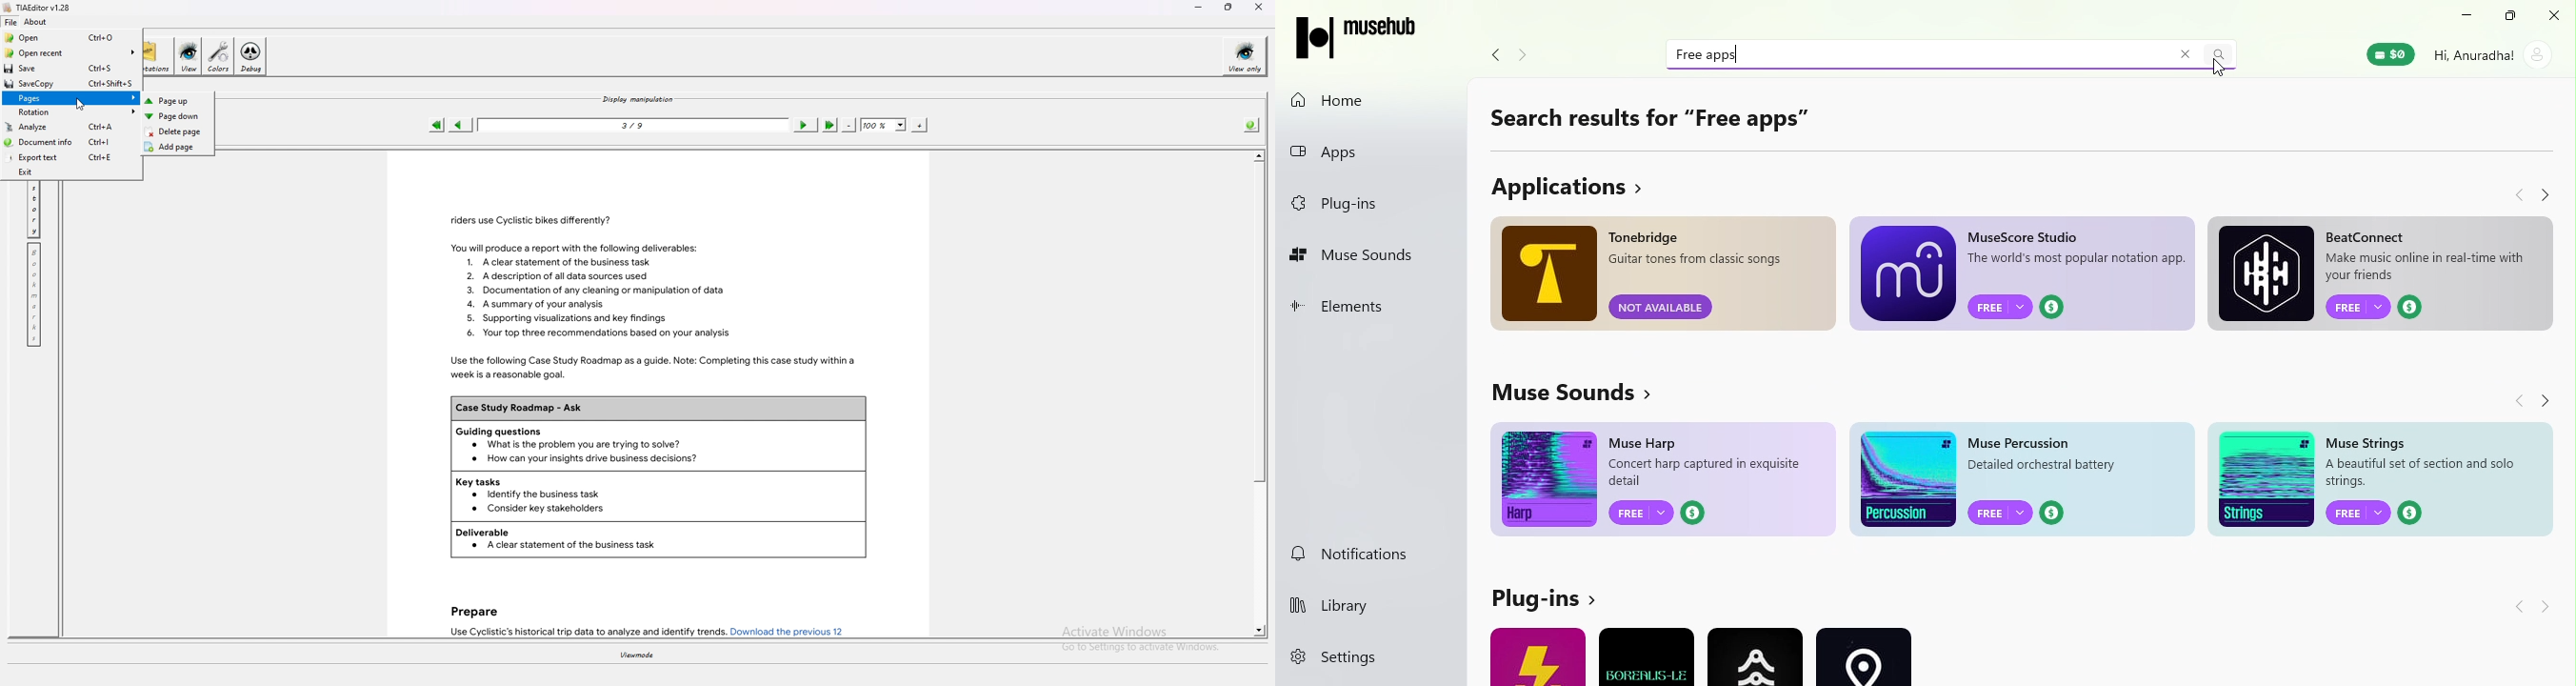 Image resolution: width=2576 pixels, height=700 pixels. Describe the element at coordinates (474, 609) in the screenshot. I see `Prepare` at that location.